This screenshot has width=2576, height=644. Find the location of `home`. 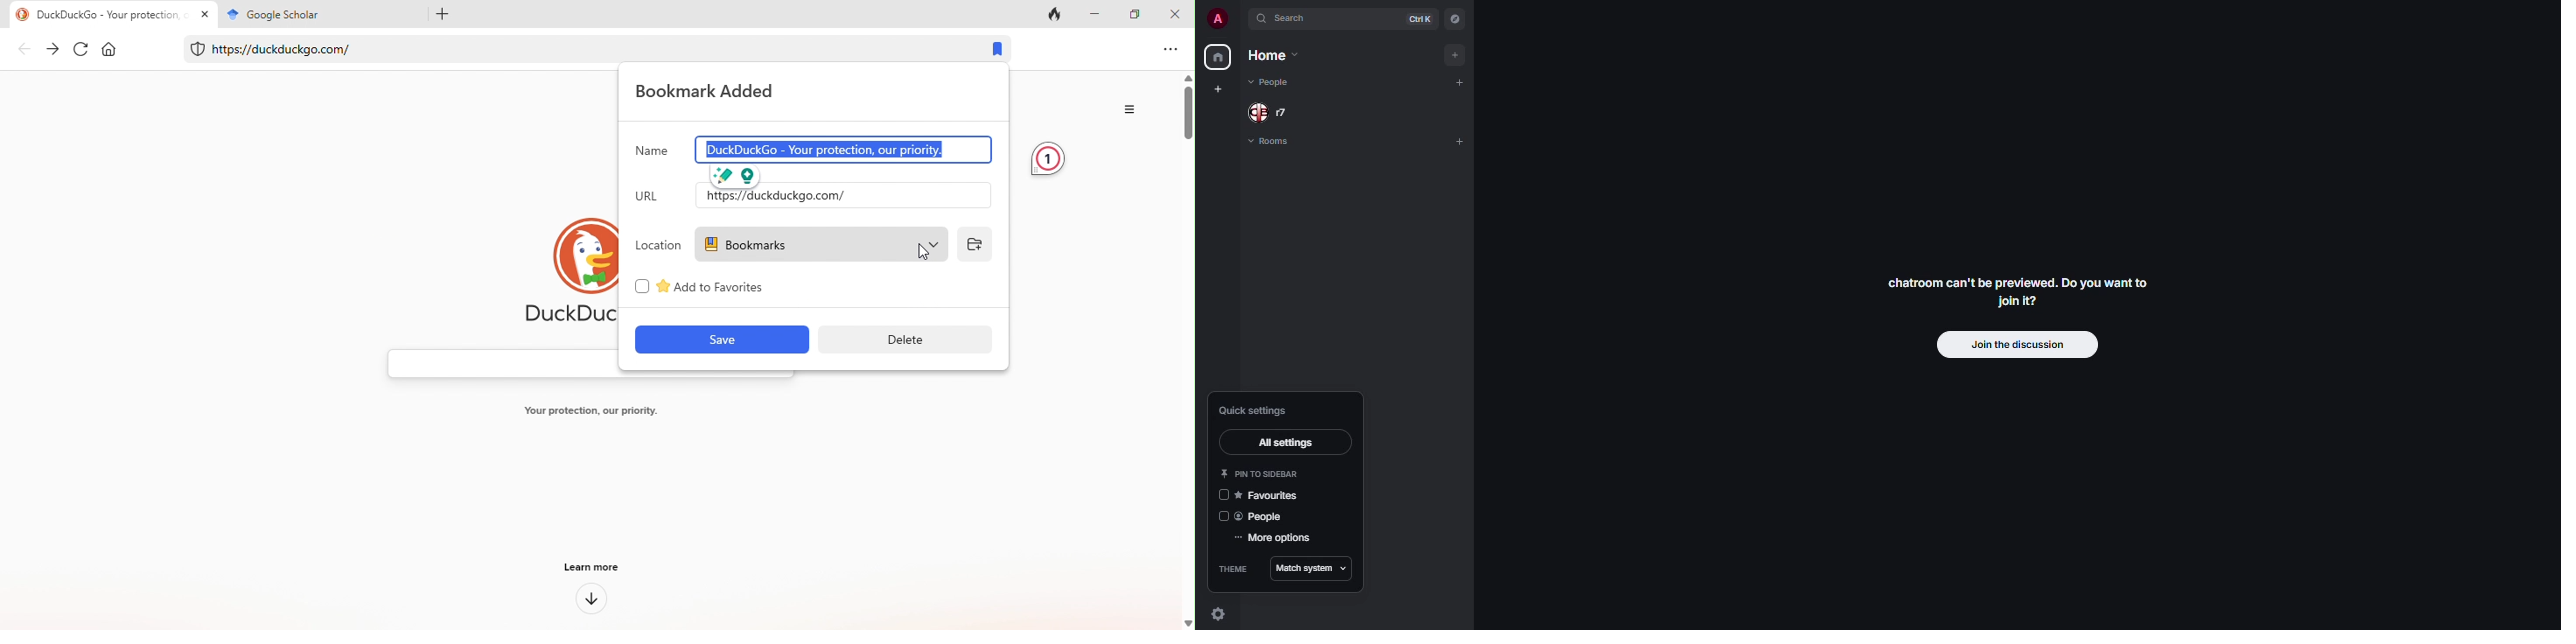

home is located at coordinates (1270, 57).